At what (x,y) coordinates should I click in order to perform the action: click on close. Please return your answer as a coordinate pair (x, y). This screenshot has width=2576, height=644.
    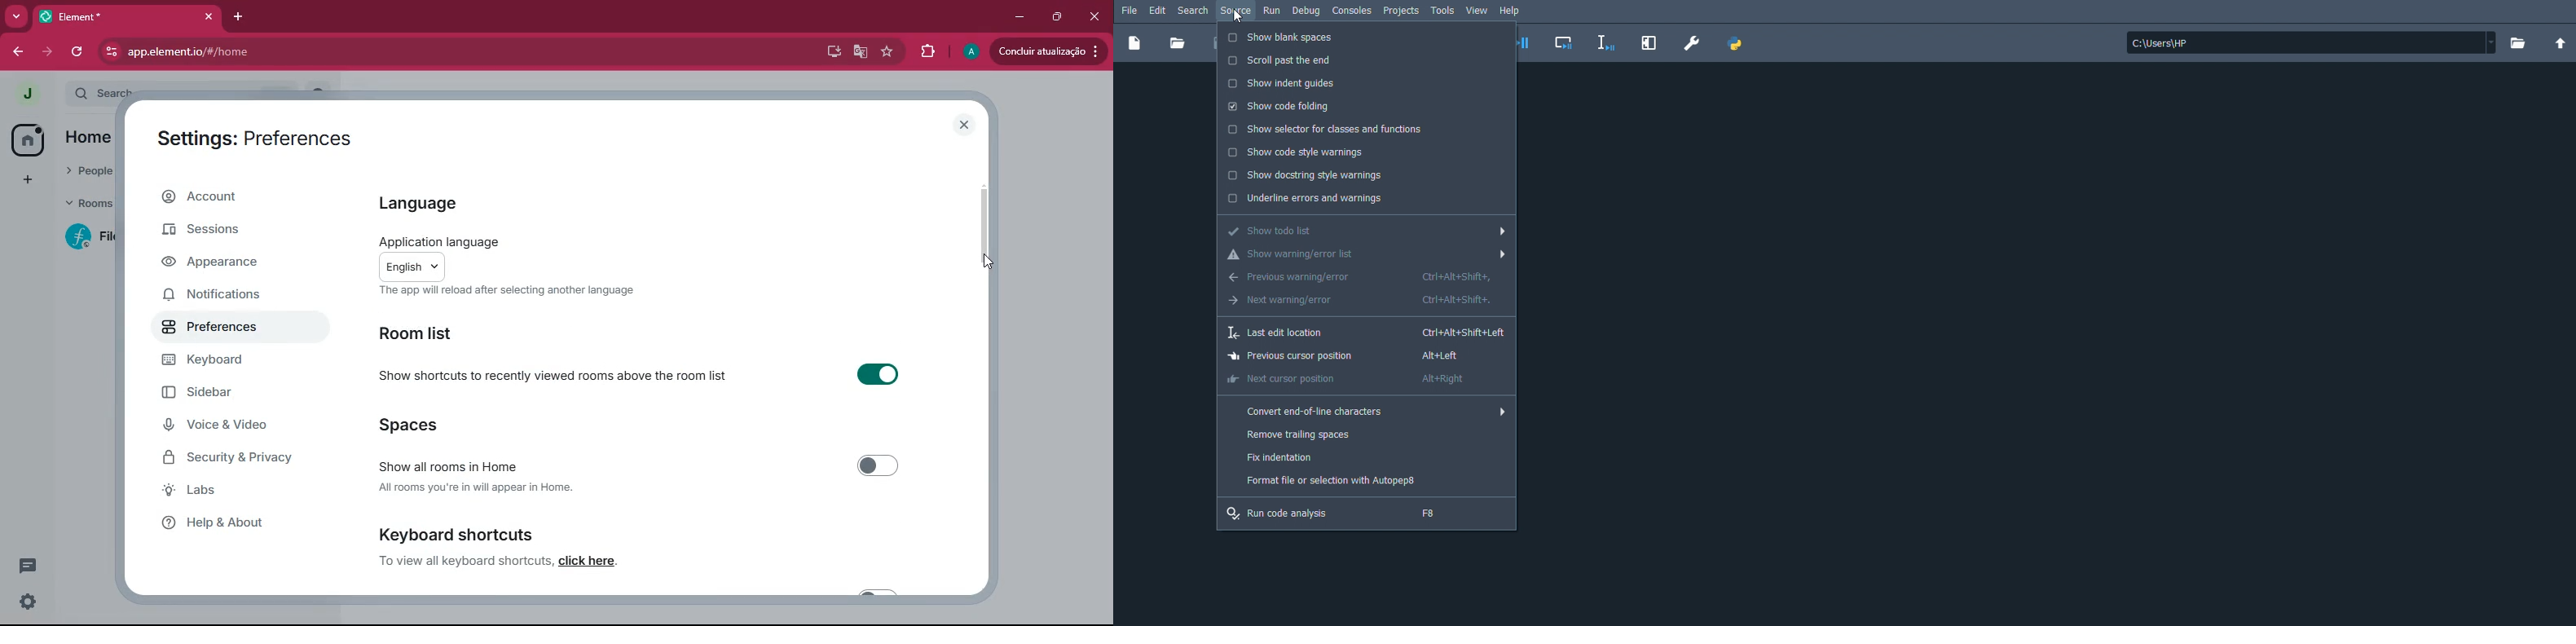
    Looking at the image, I should click on (1094, 14).